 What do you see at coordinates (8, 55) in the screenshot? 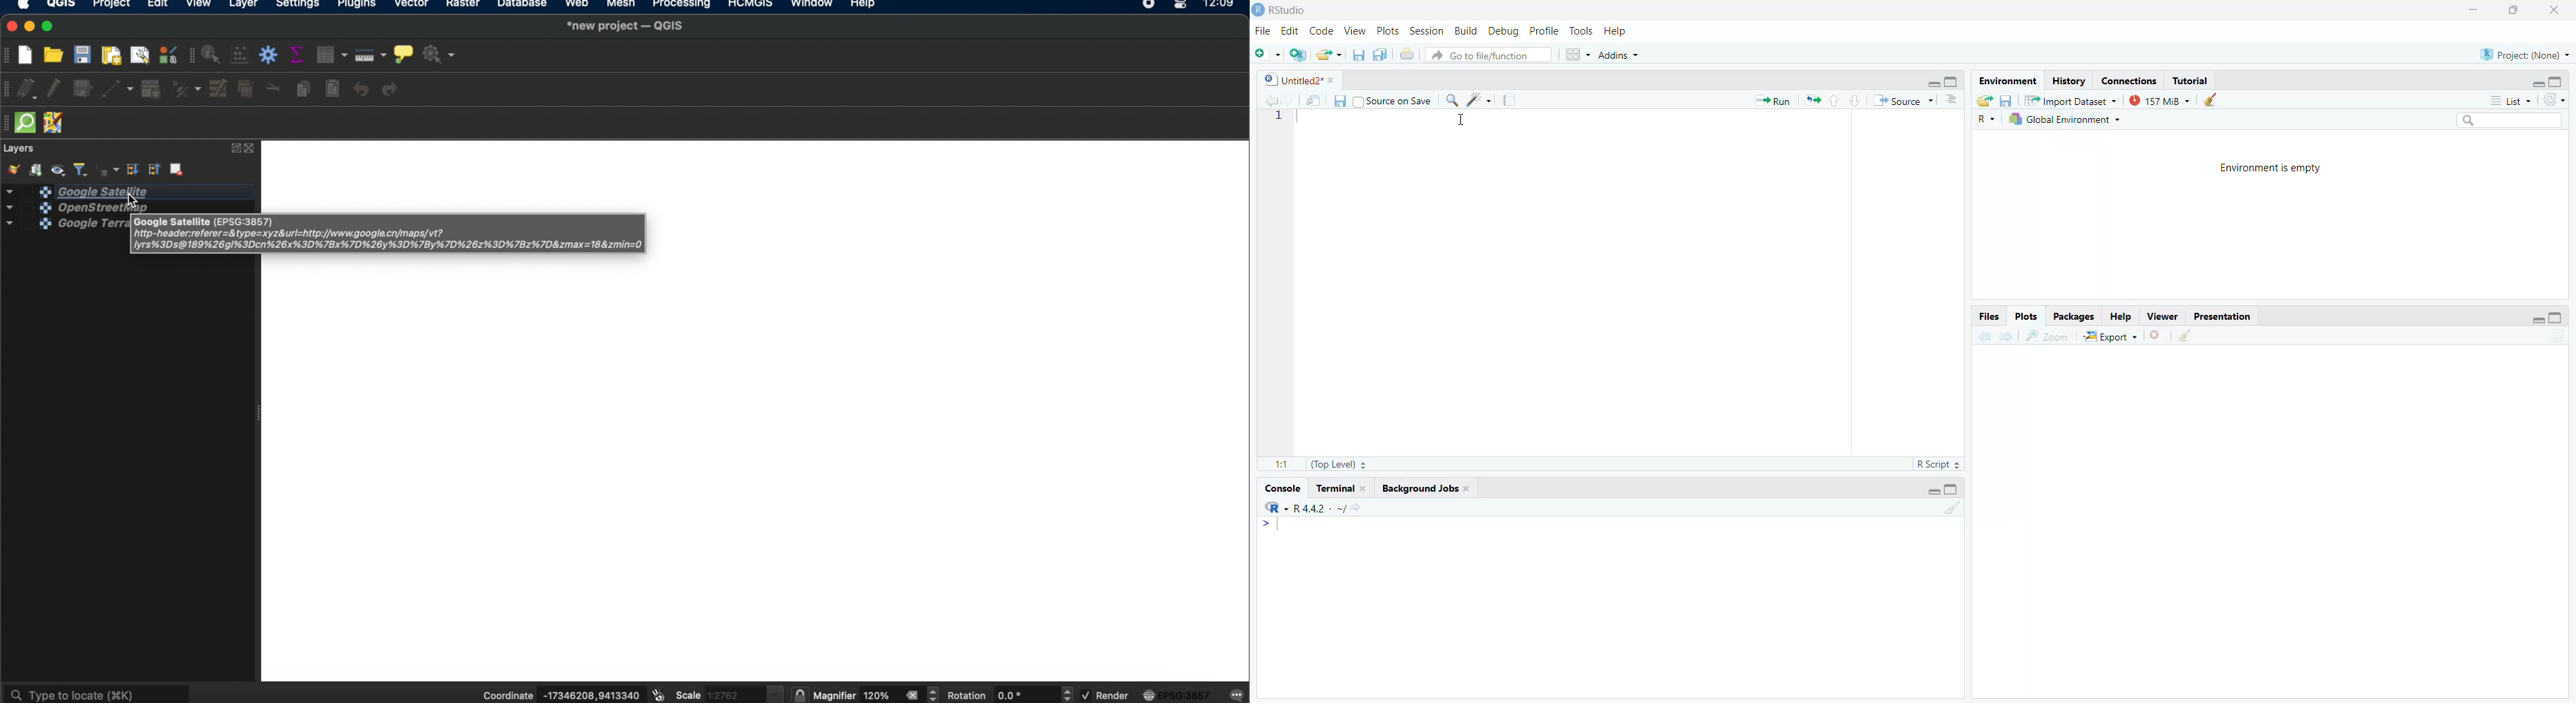
I see `project toolbar` at bounding box center [8, 55].